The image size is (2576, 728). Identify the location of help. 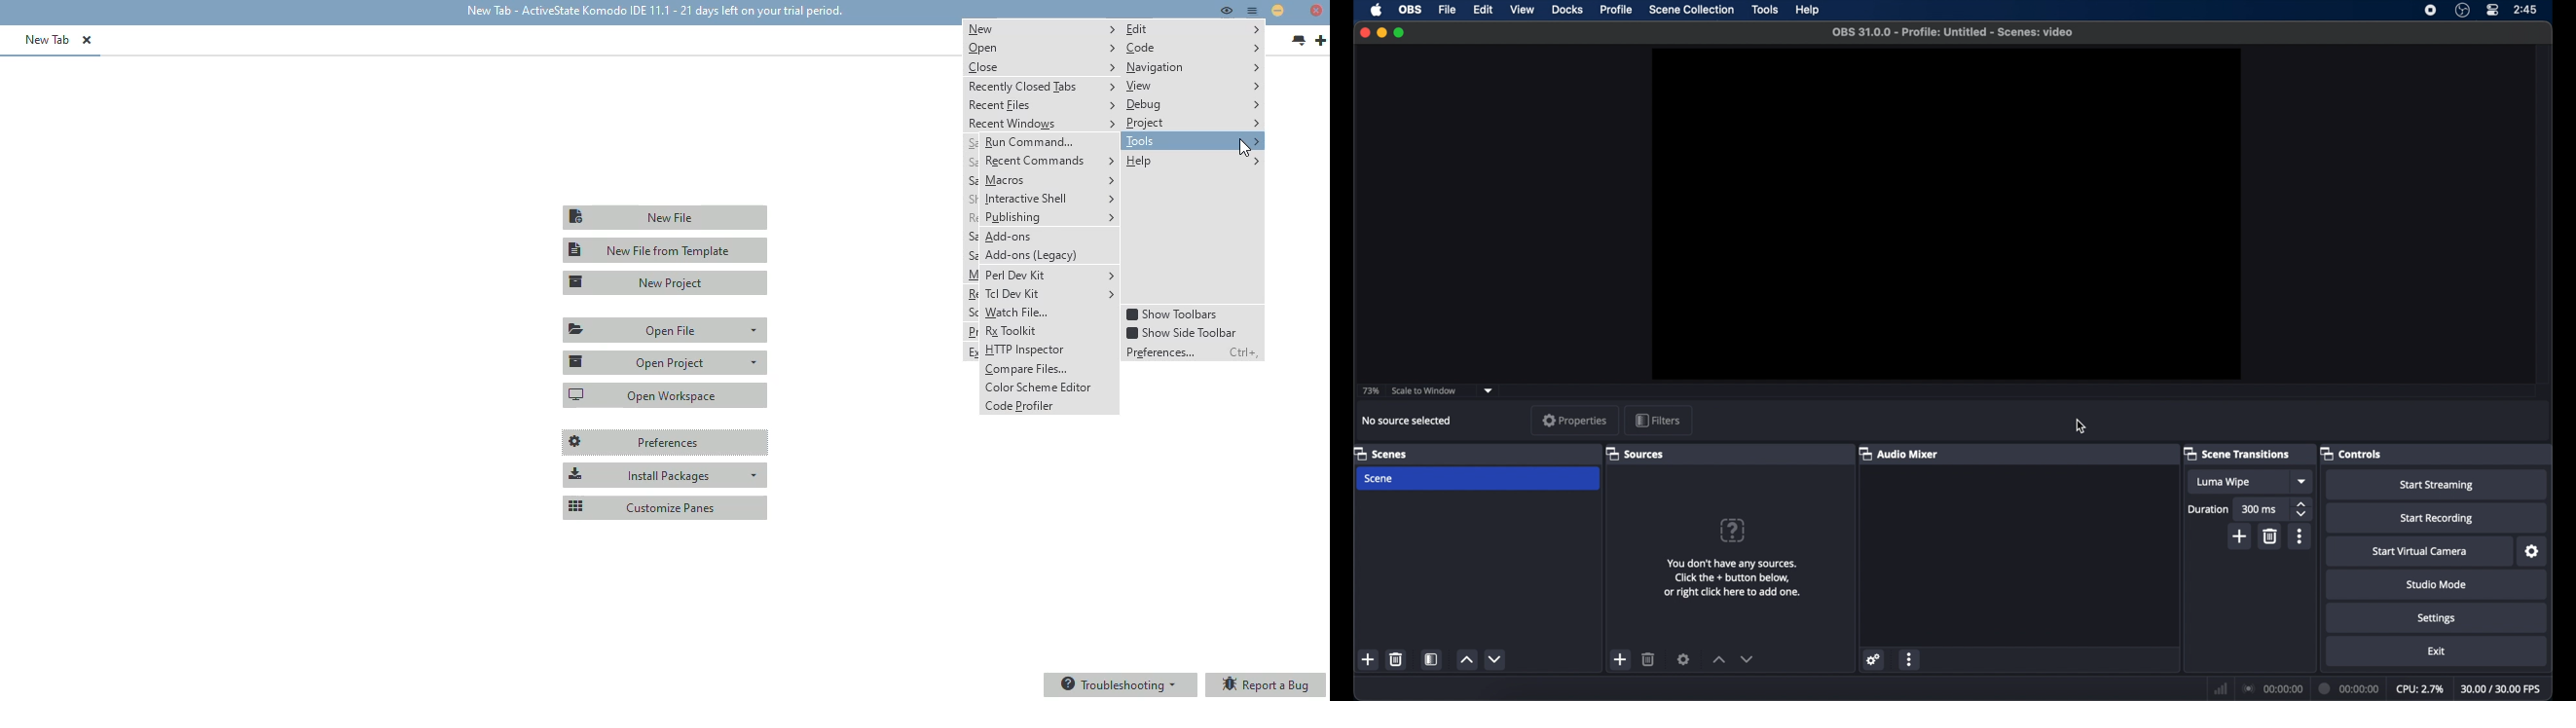
(1734, 530).